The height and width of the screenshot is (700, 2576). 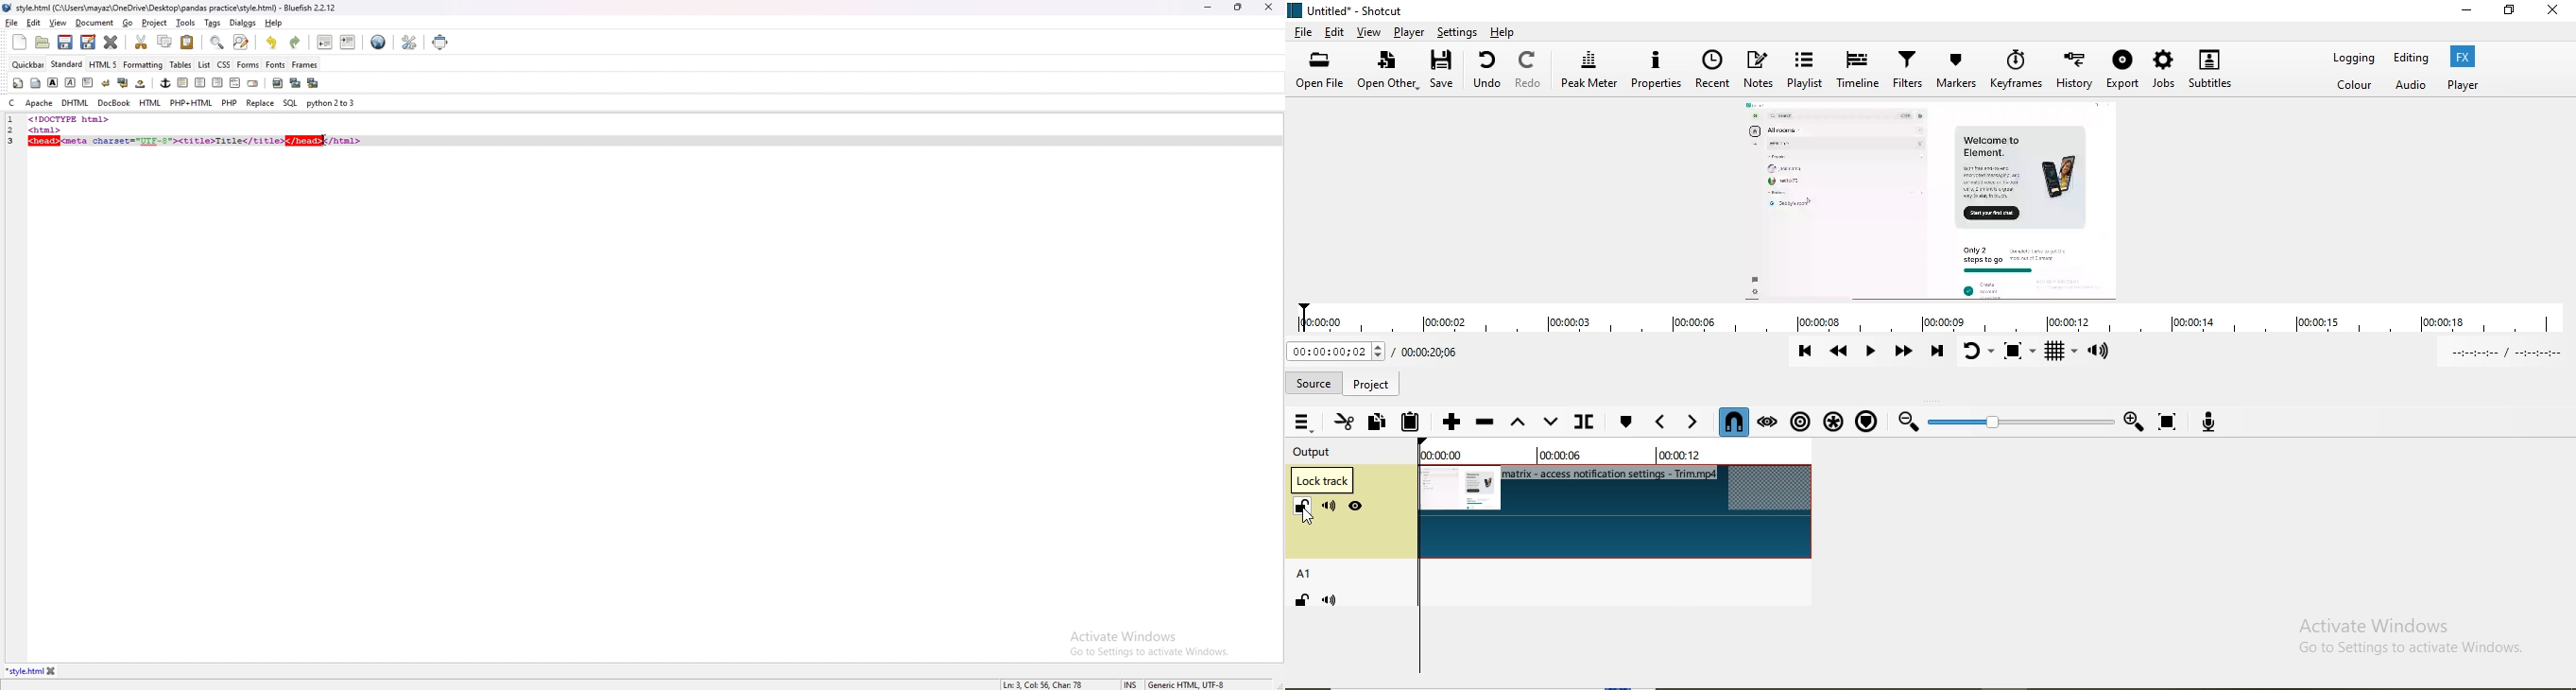 I want to click on Settings, so click(x=1457, y=31).